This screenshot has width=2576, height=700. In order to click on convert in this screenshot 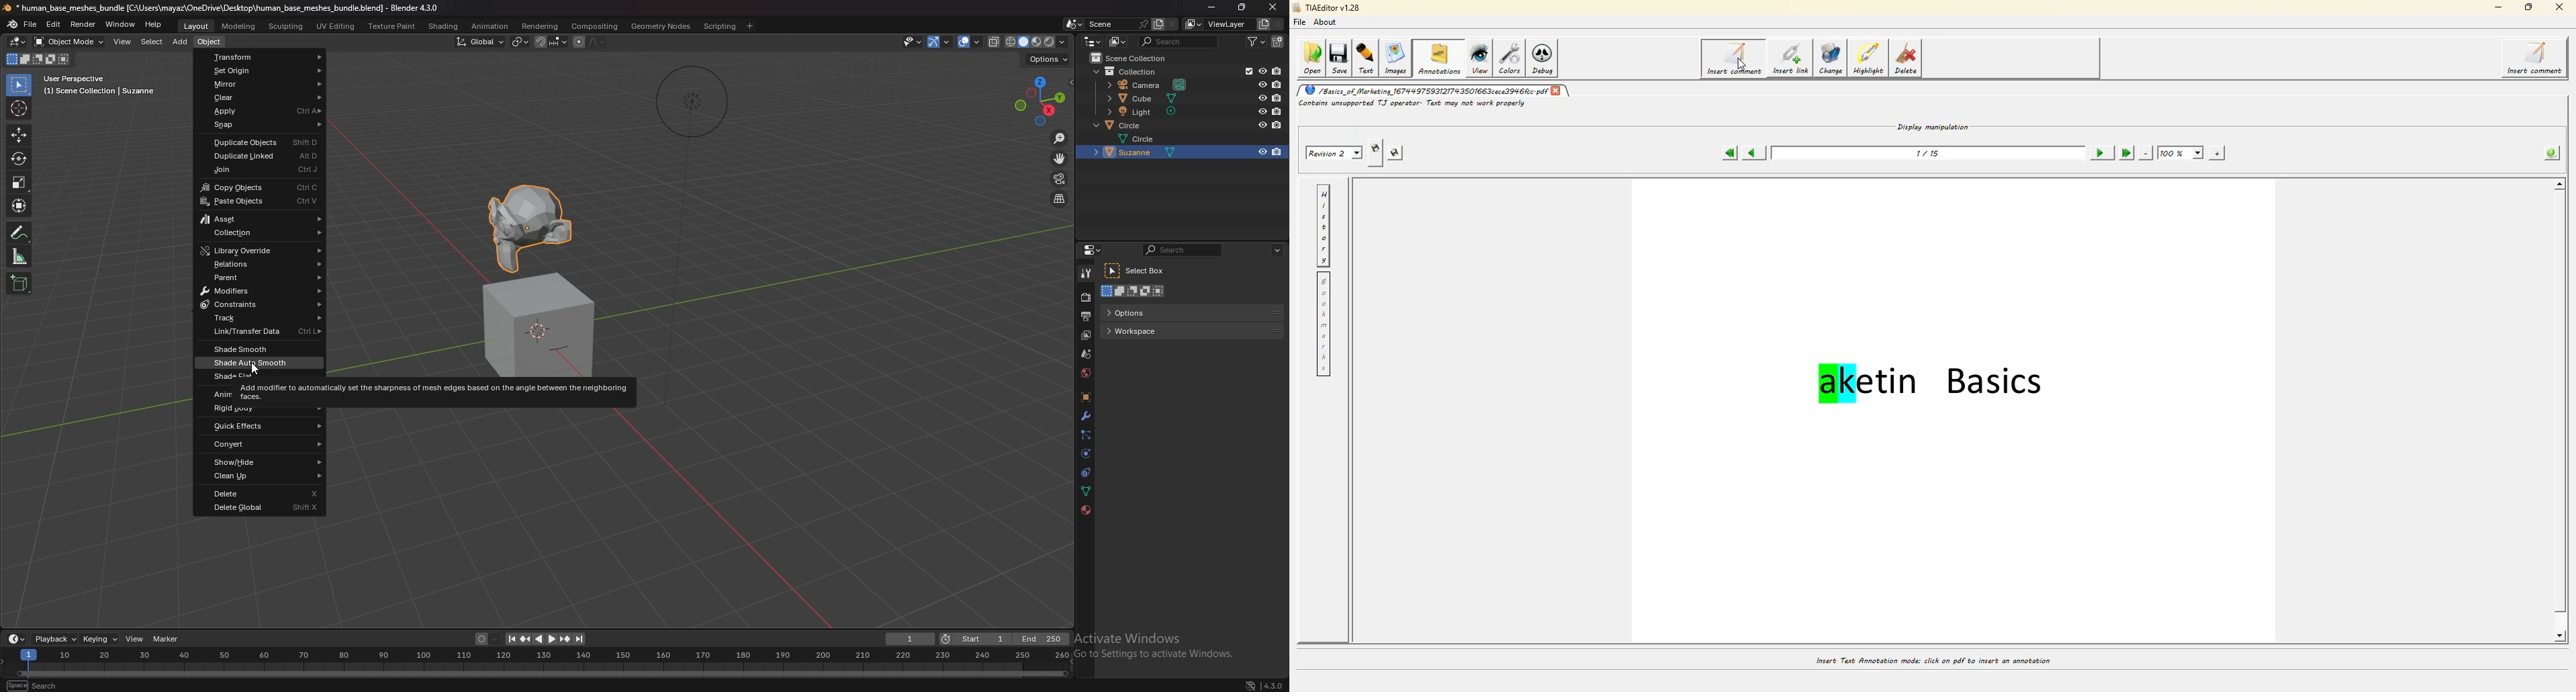, I will do `click(263, 445)`.